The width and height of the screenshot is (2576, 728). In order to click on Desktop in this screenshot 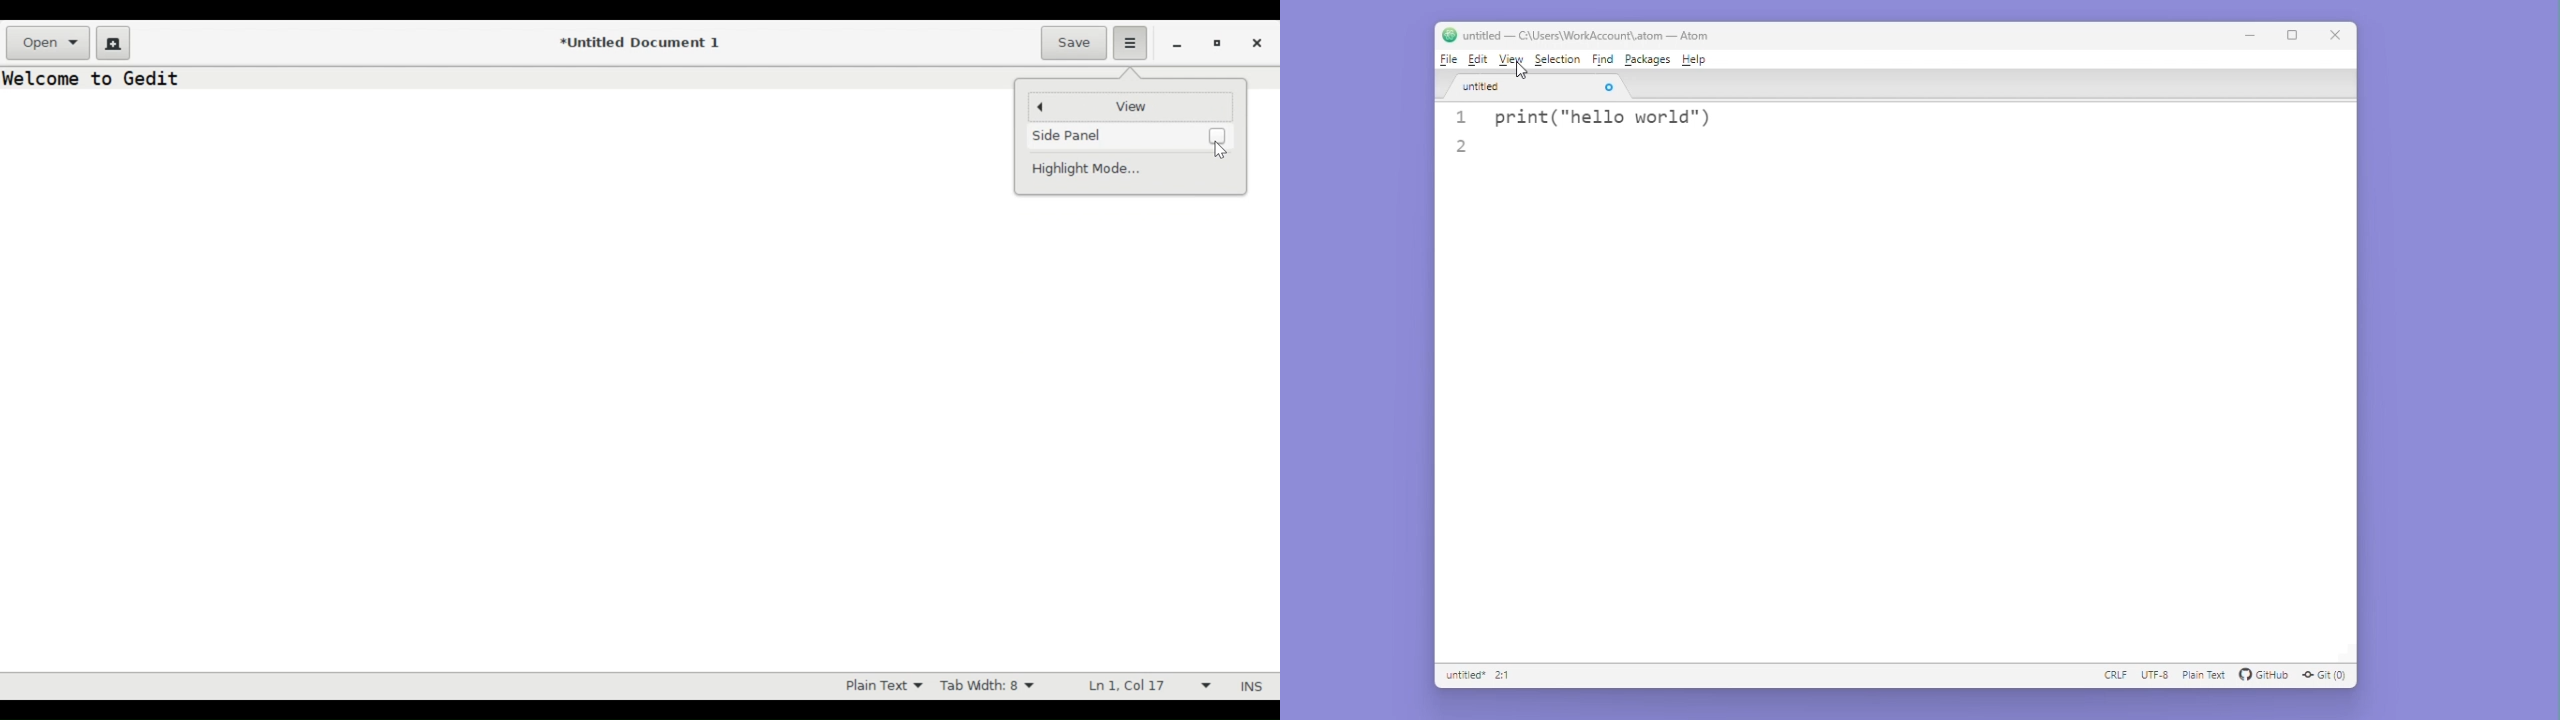, I will do `click(1326, 325)`.